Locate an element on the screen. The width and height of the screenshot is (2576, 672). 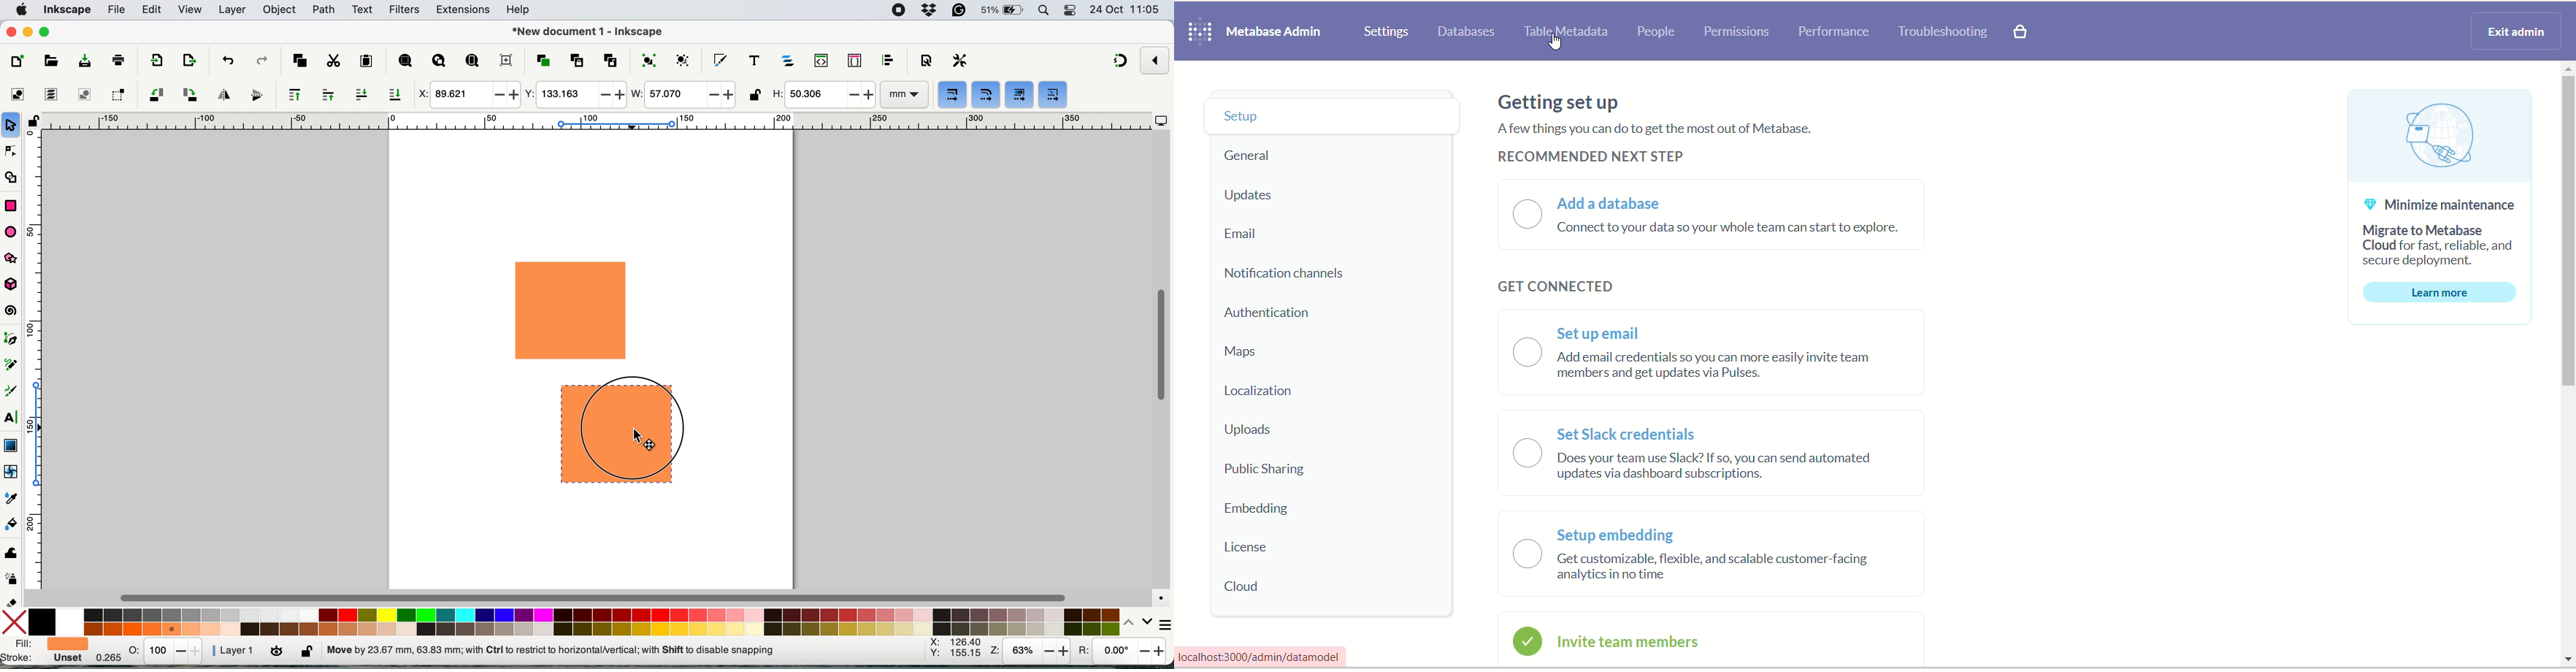
A few things you can do to get the most out of metabase is located at coordinates (1657, 128).